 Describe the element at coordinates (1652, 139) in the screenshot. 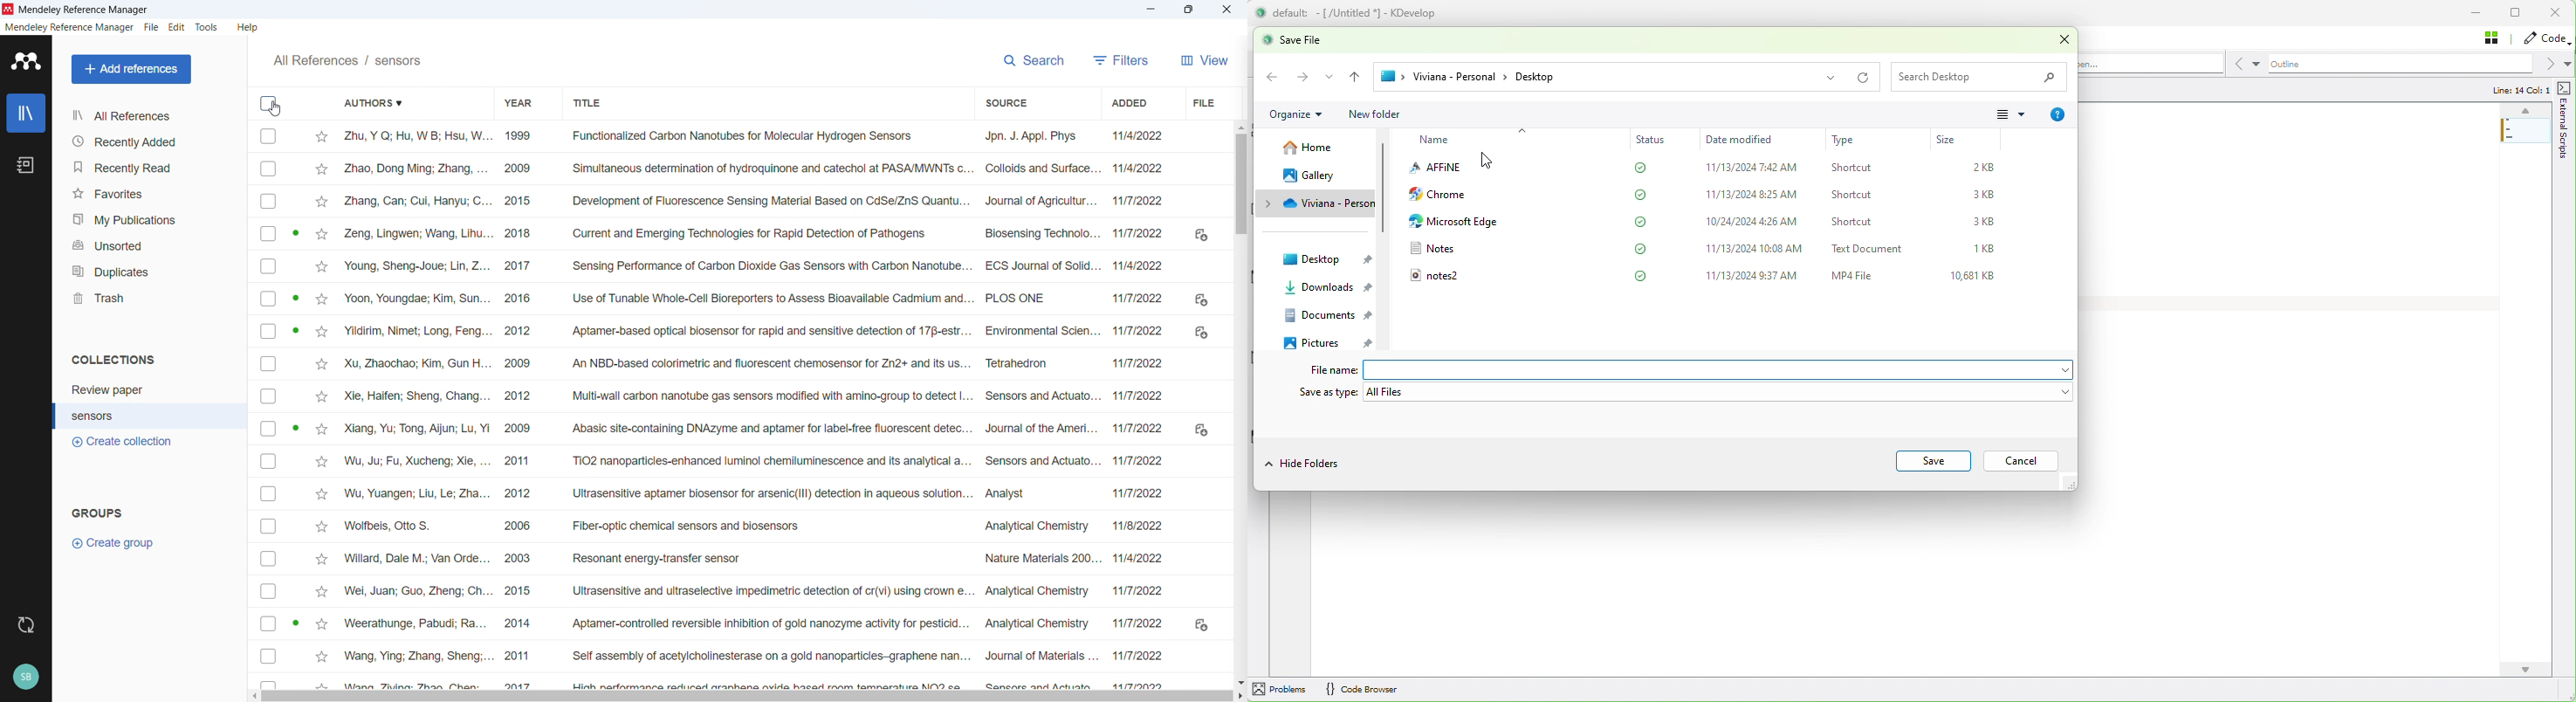

I see `Status` at that location.